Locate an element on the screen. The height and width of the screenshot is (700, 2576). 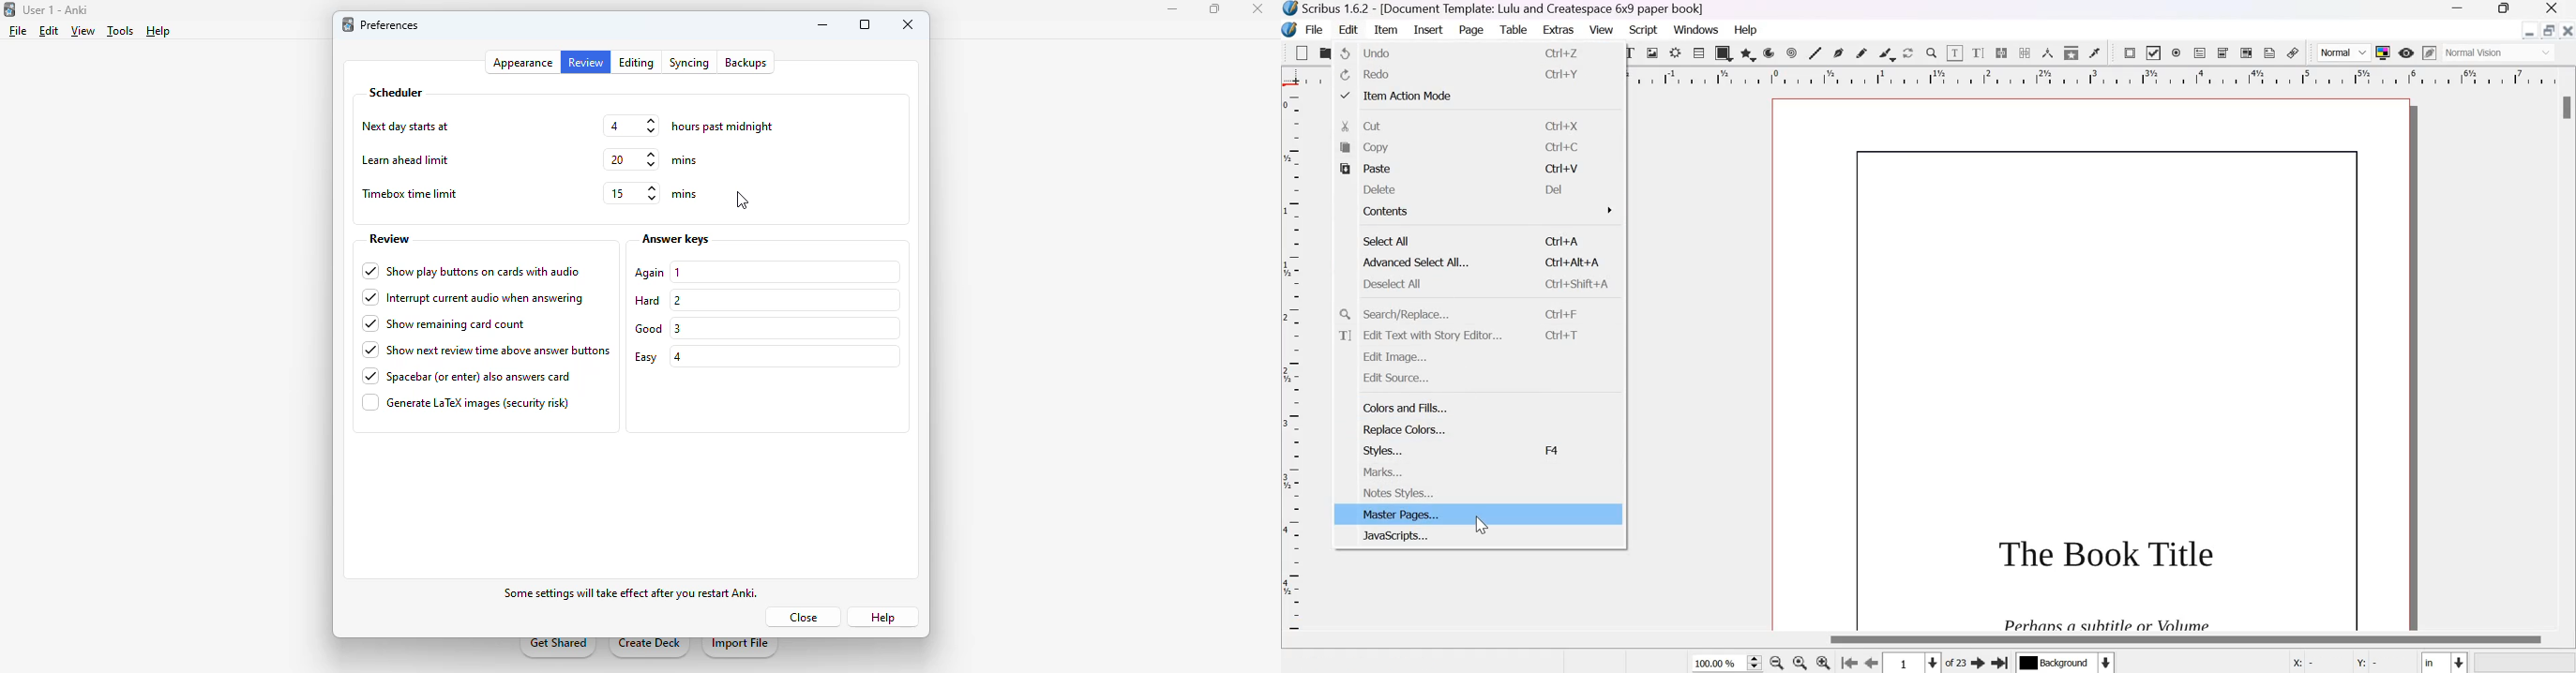
Measurements is located at coordinates (2047, 54).